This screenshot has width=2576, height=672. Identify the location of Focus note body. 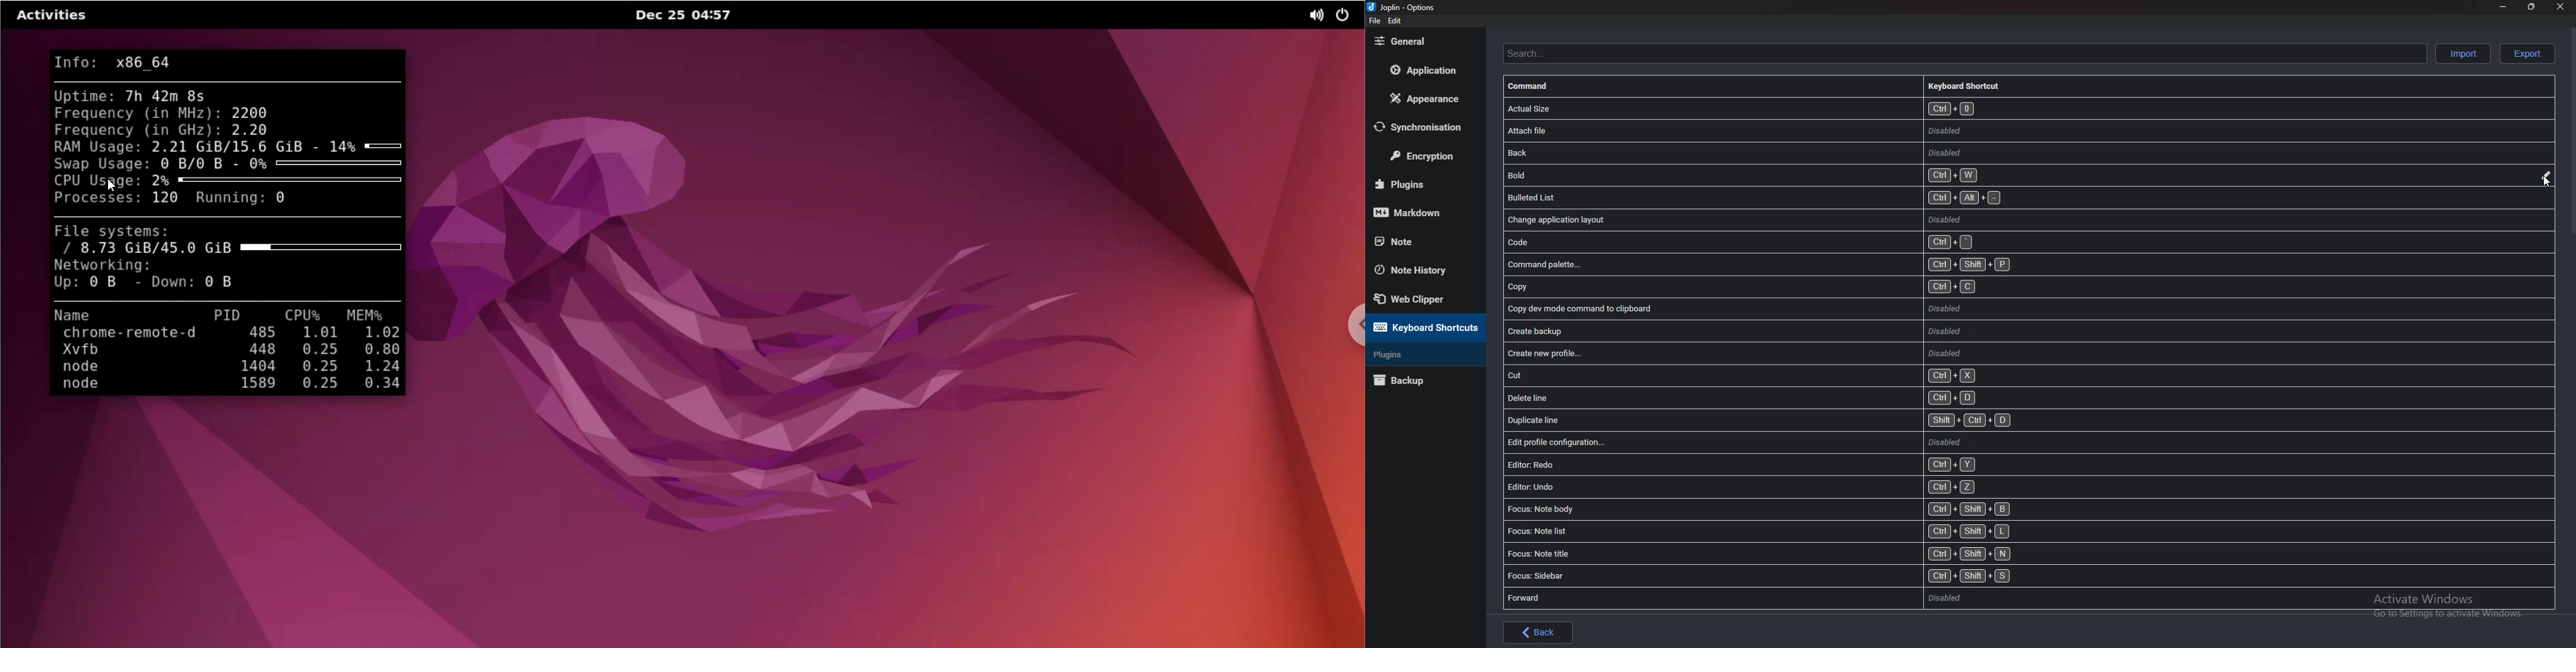
(1800, 508).